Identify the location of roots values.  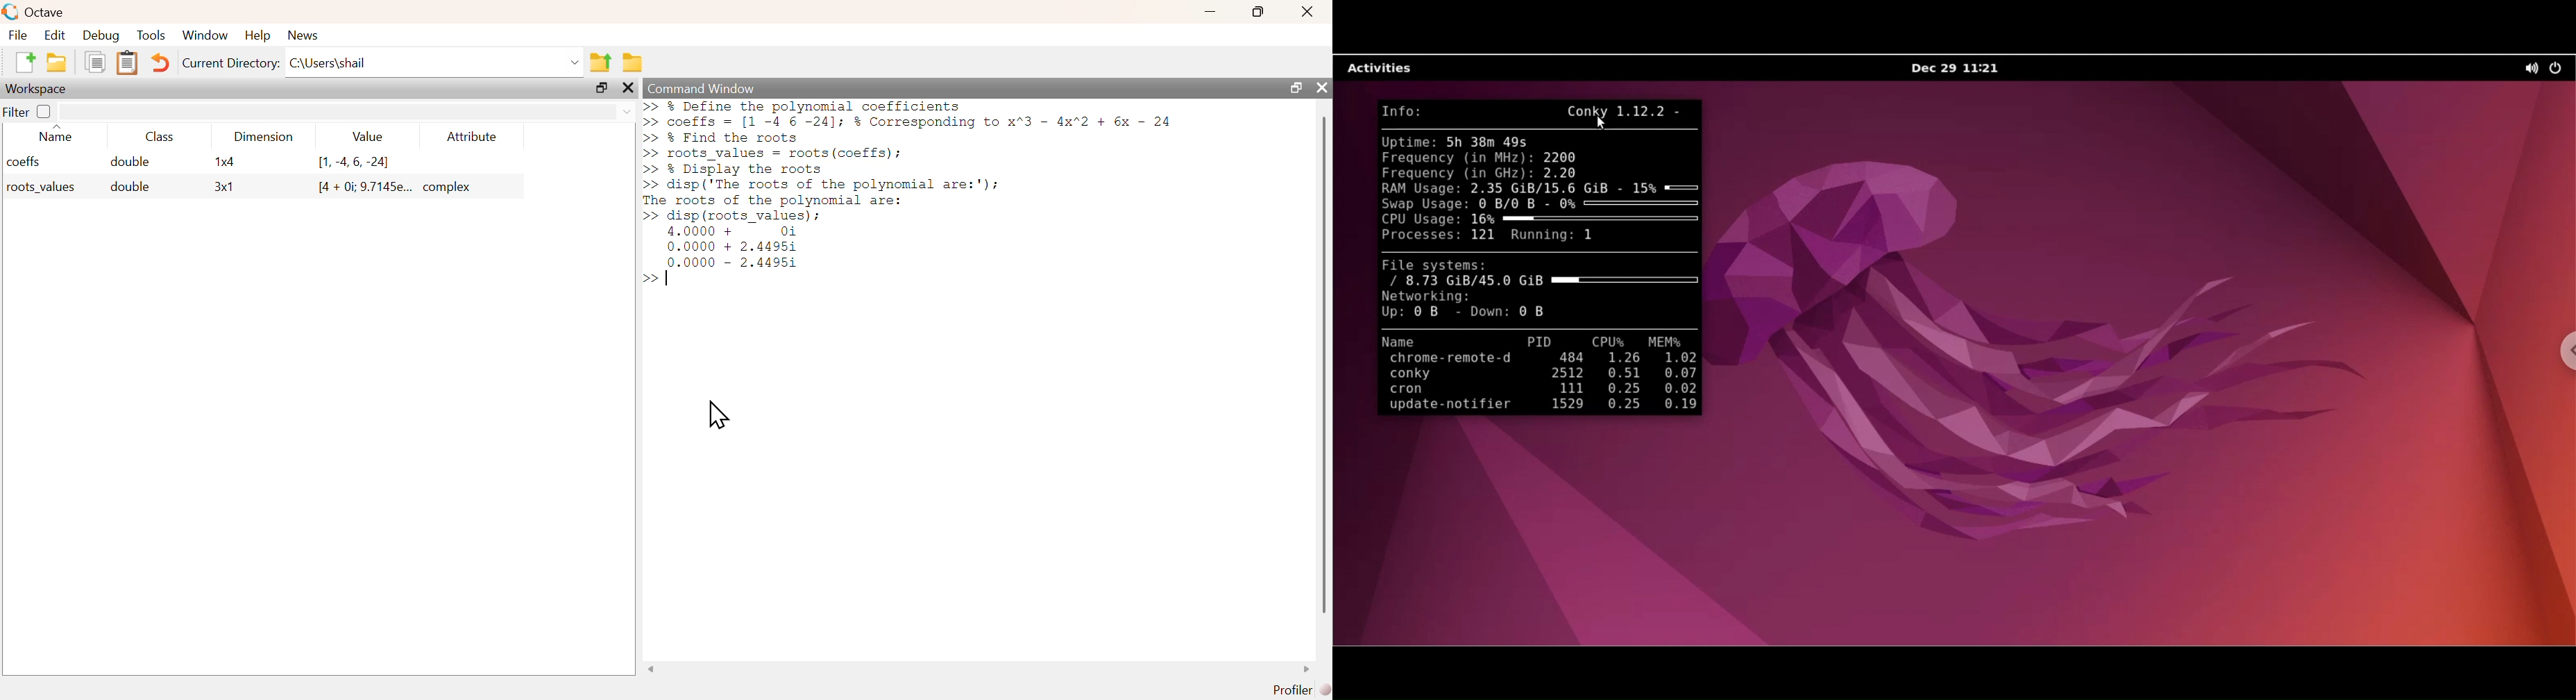
(37, 188).